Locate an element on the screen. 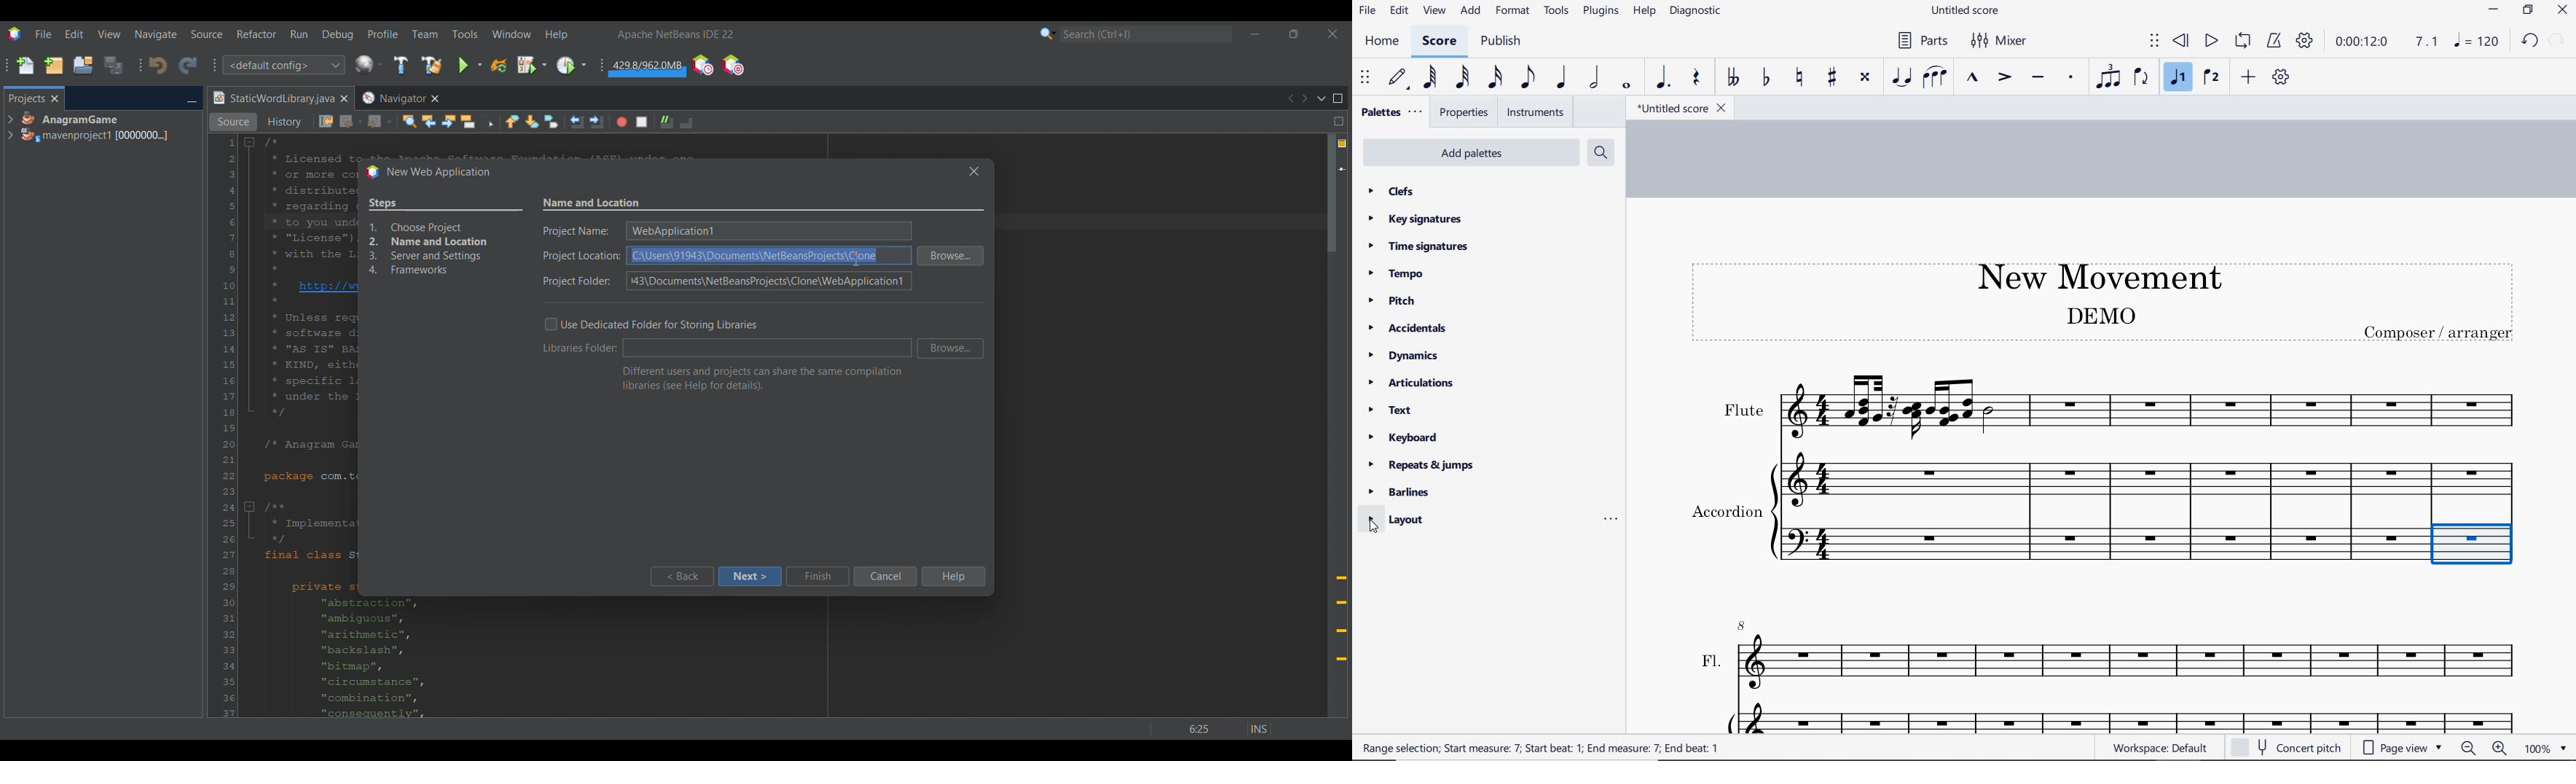  16th note is located at coordinates (1496, 78).